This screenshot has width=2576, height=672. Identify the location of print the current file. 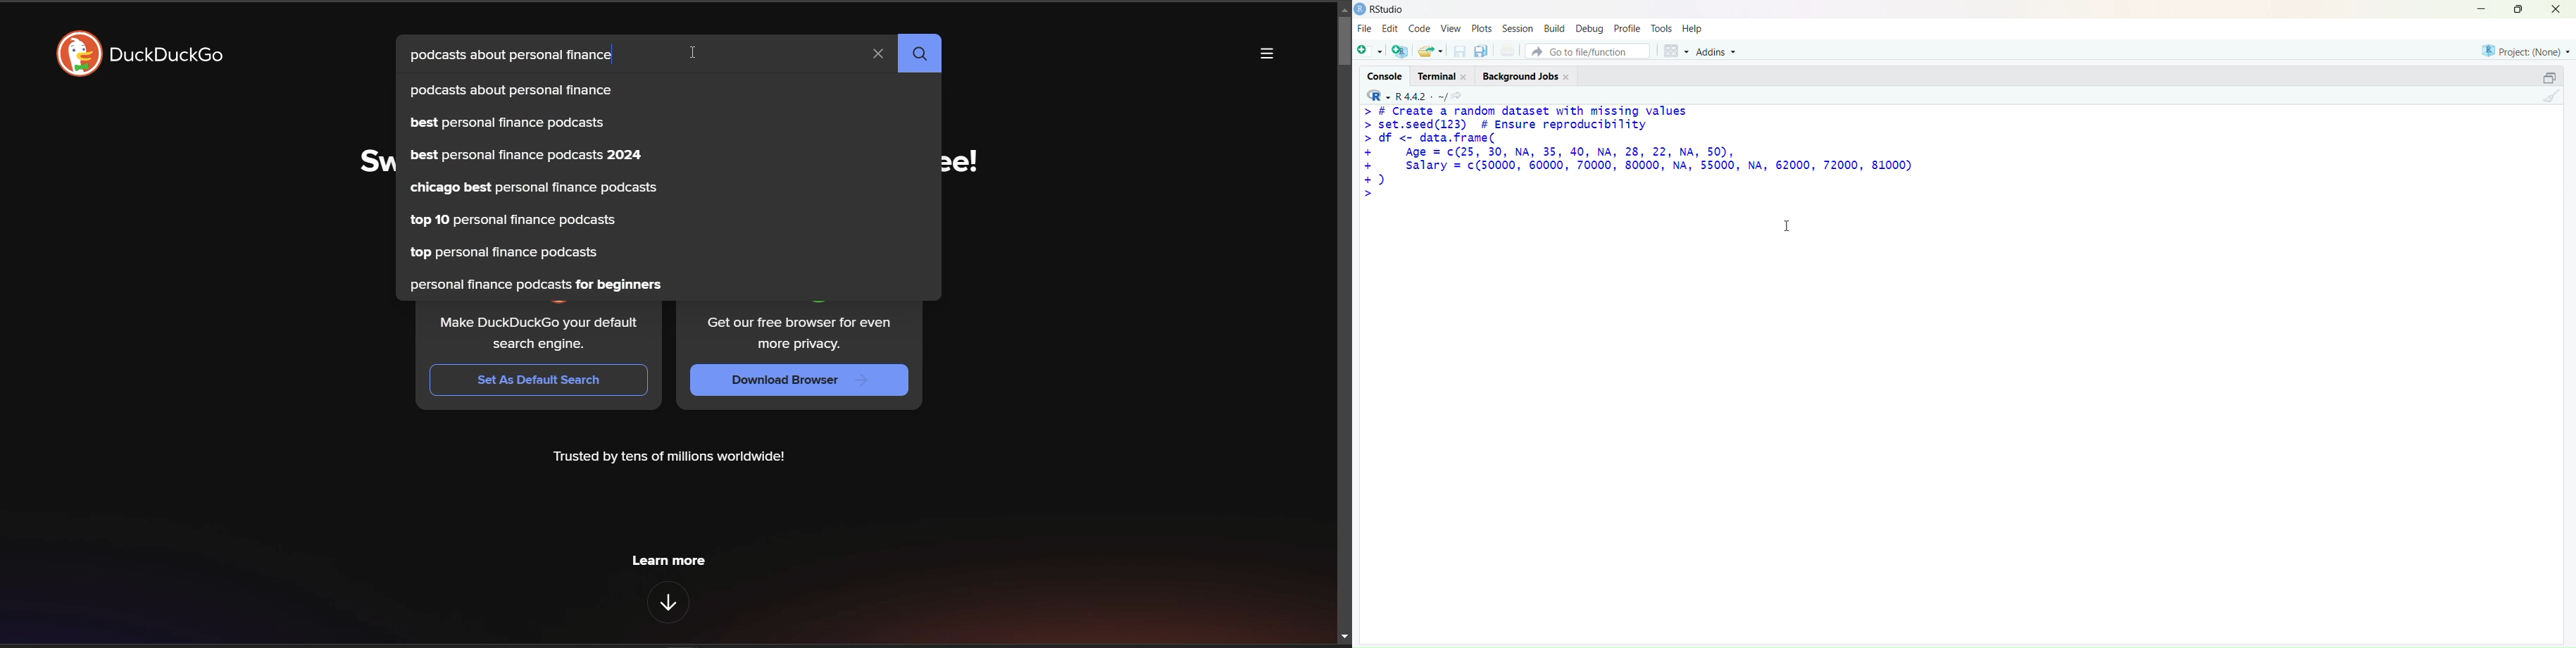
(1508, 52).